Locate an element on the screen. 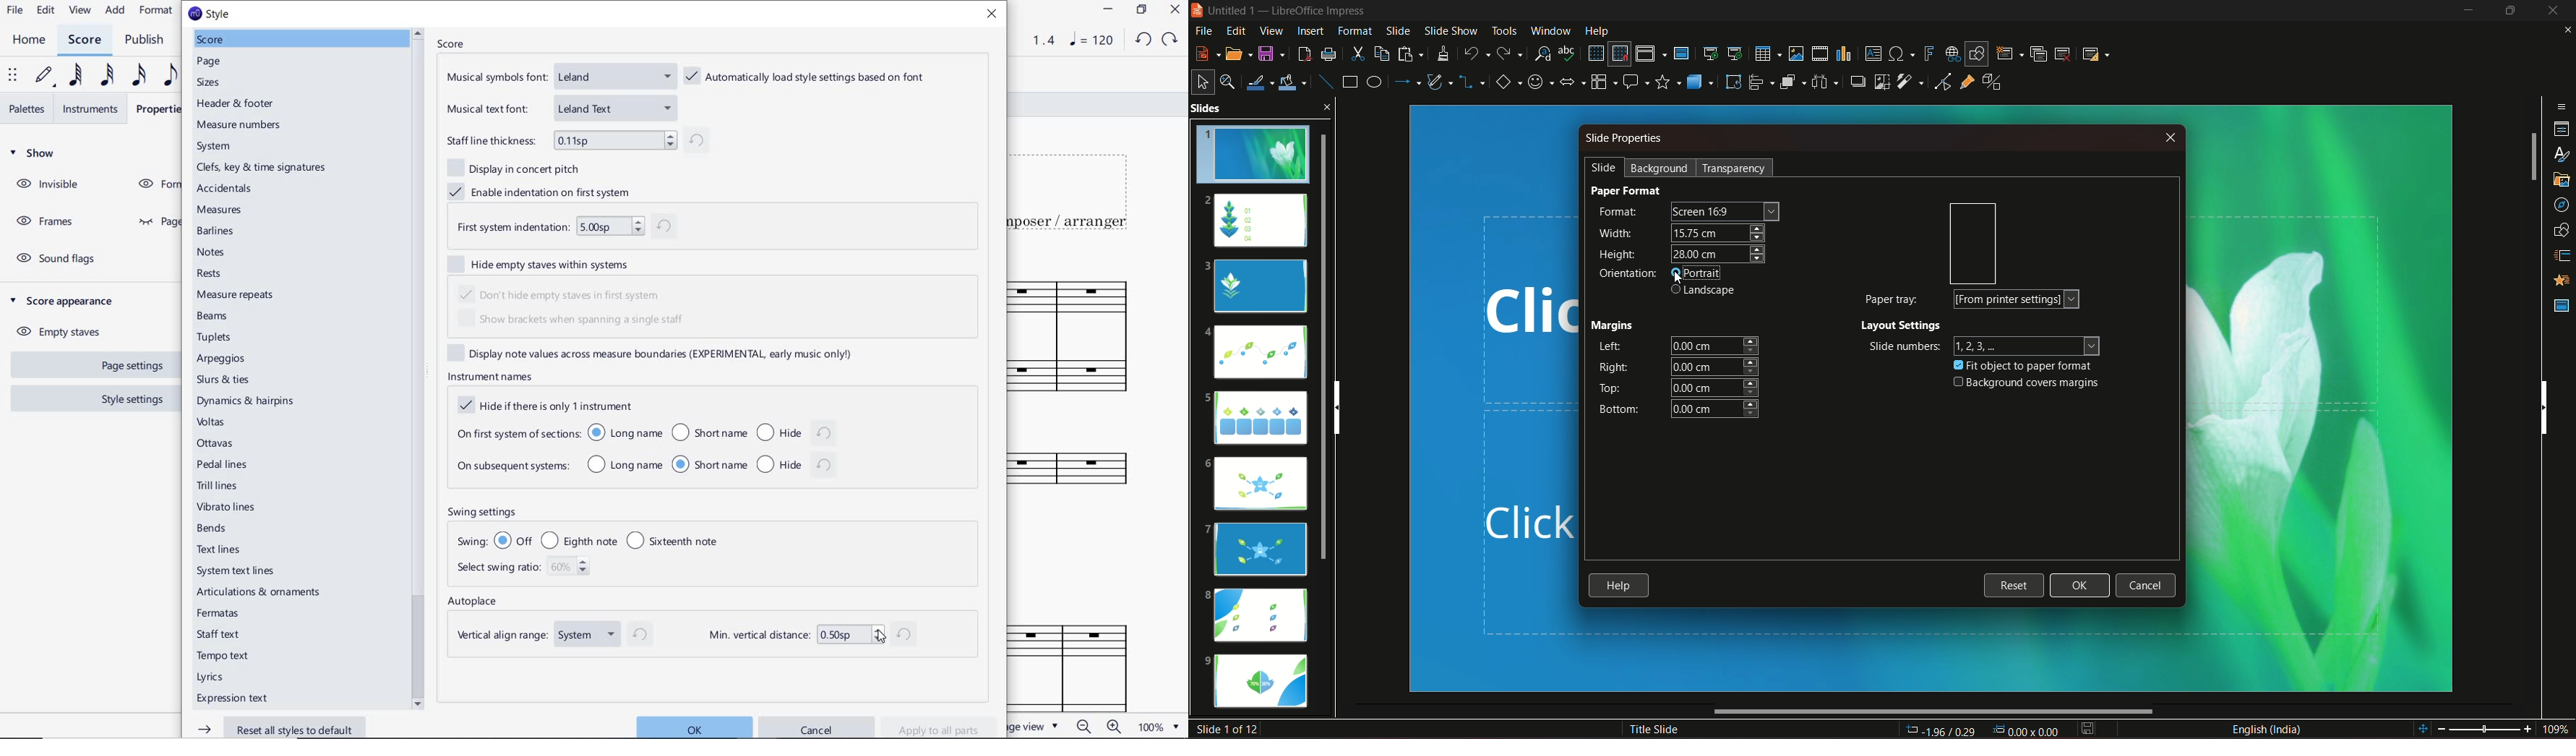 The height and width of the screenshot is (756, 2576). long name is located at coordinates (625, 465).